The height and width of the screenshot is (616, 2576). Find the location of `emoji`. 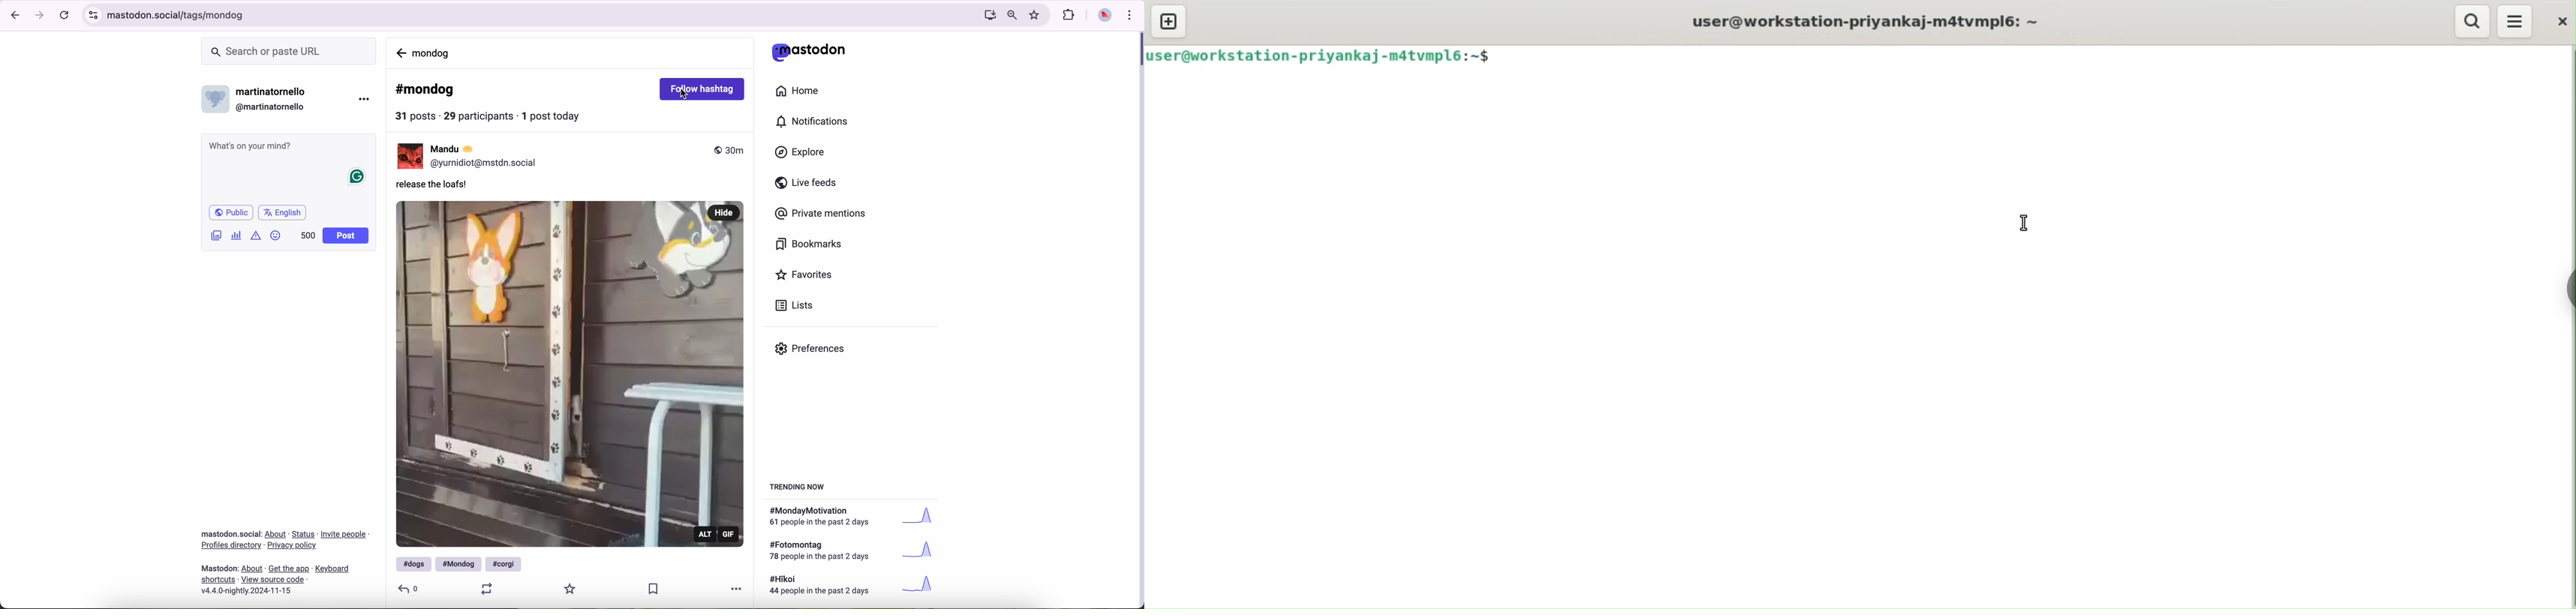

emoji is located at coordinates (276, 237).